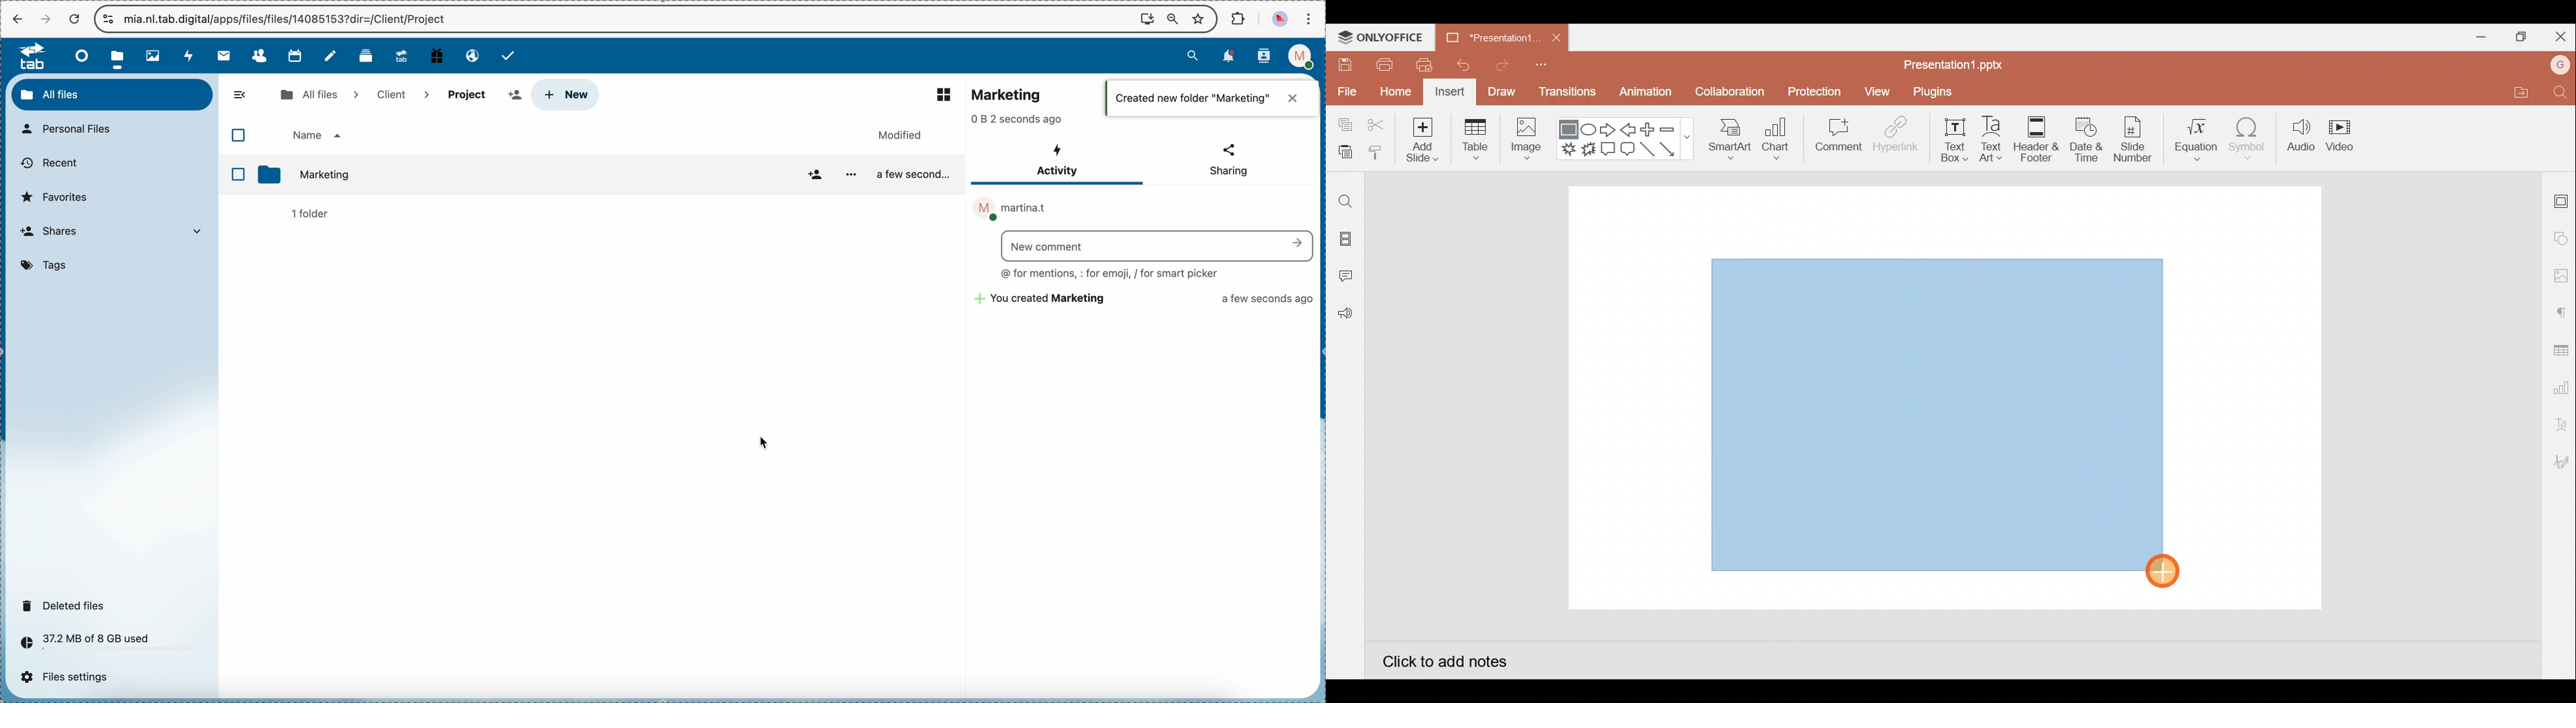  I want to click on Open file location, so click(2519, 92).